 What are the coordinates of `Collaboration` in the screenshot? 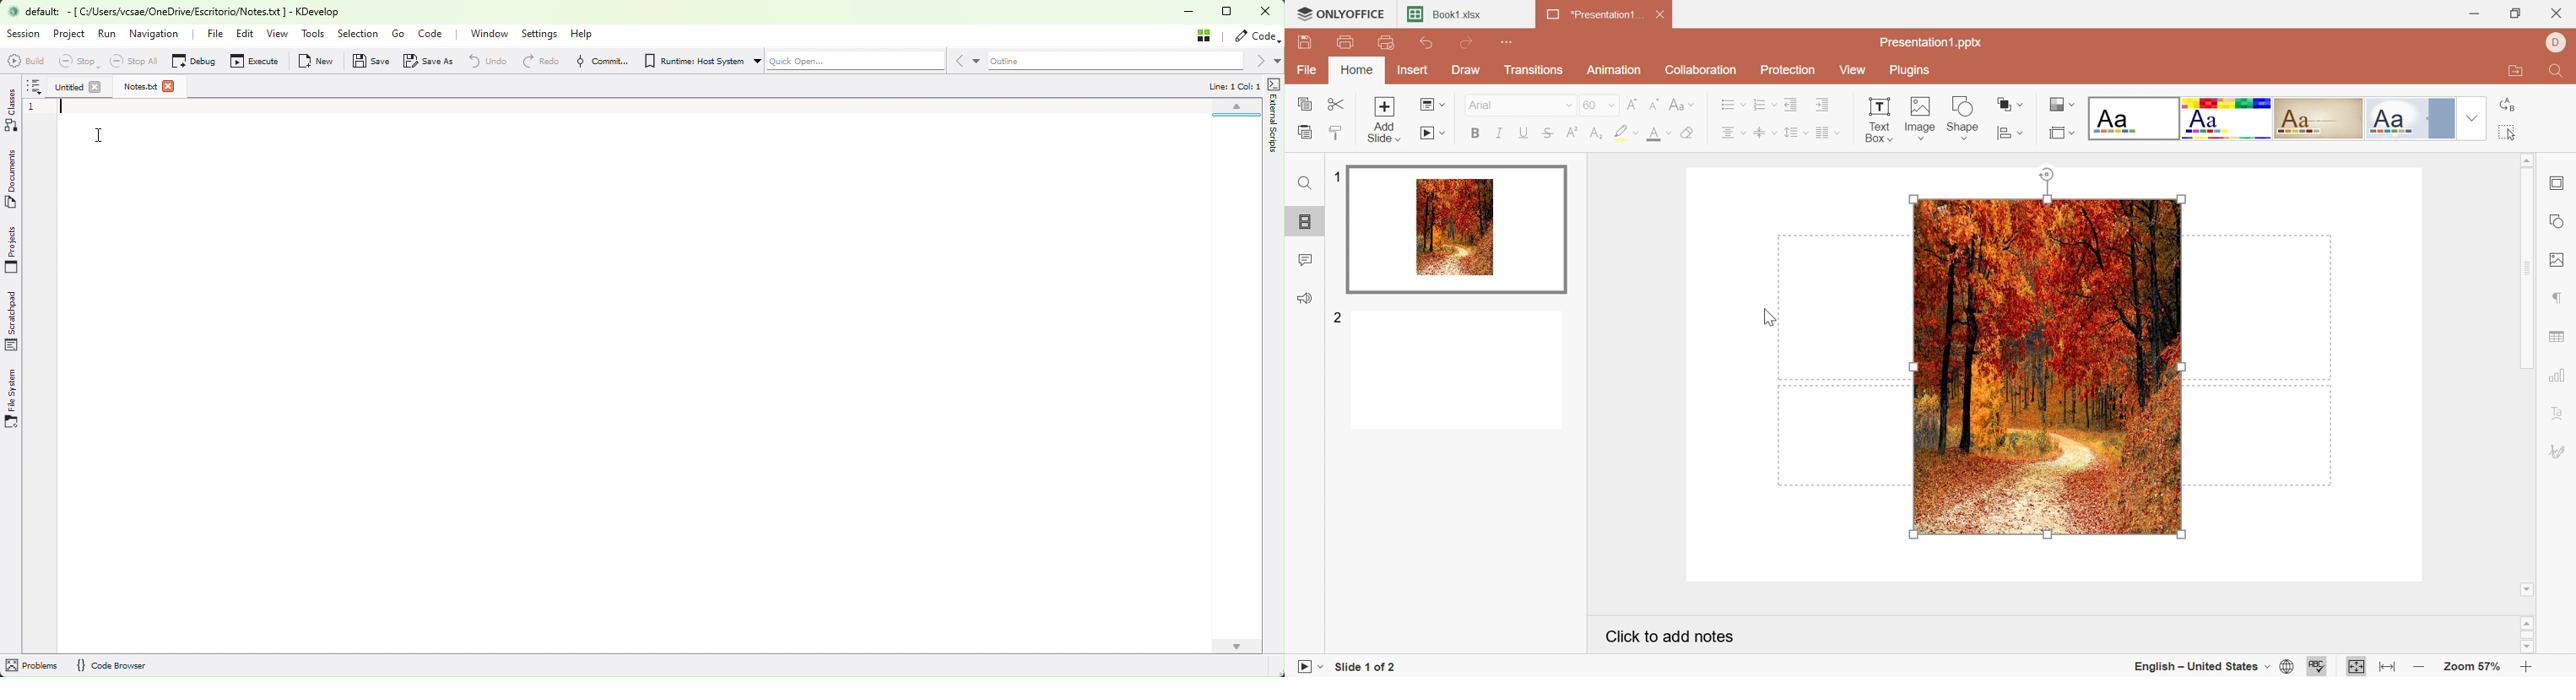 It's located at (1702, 69).